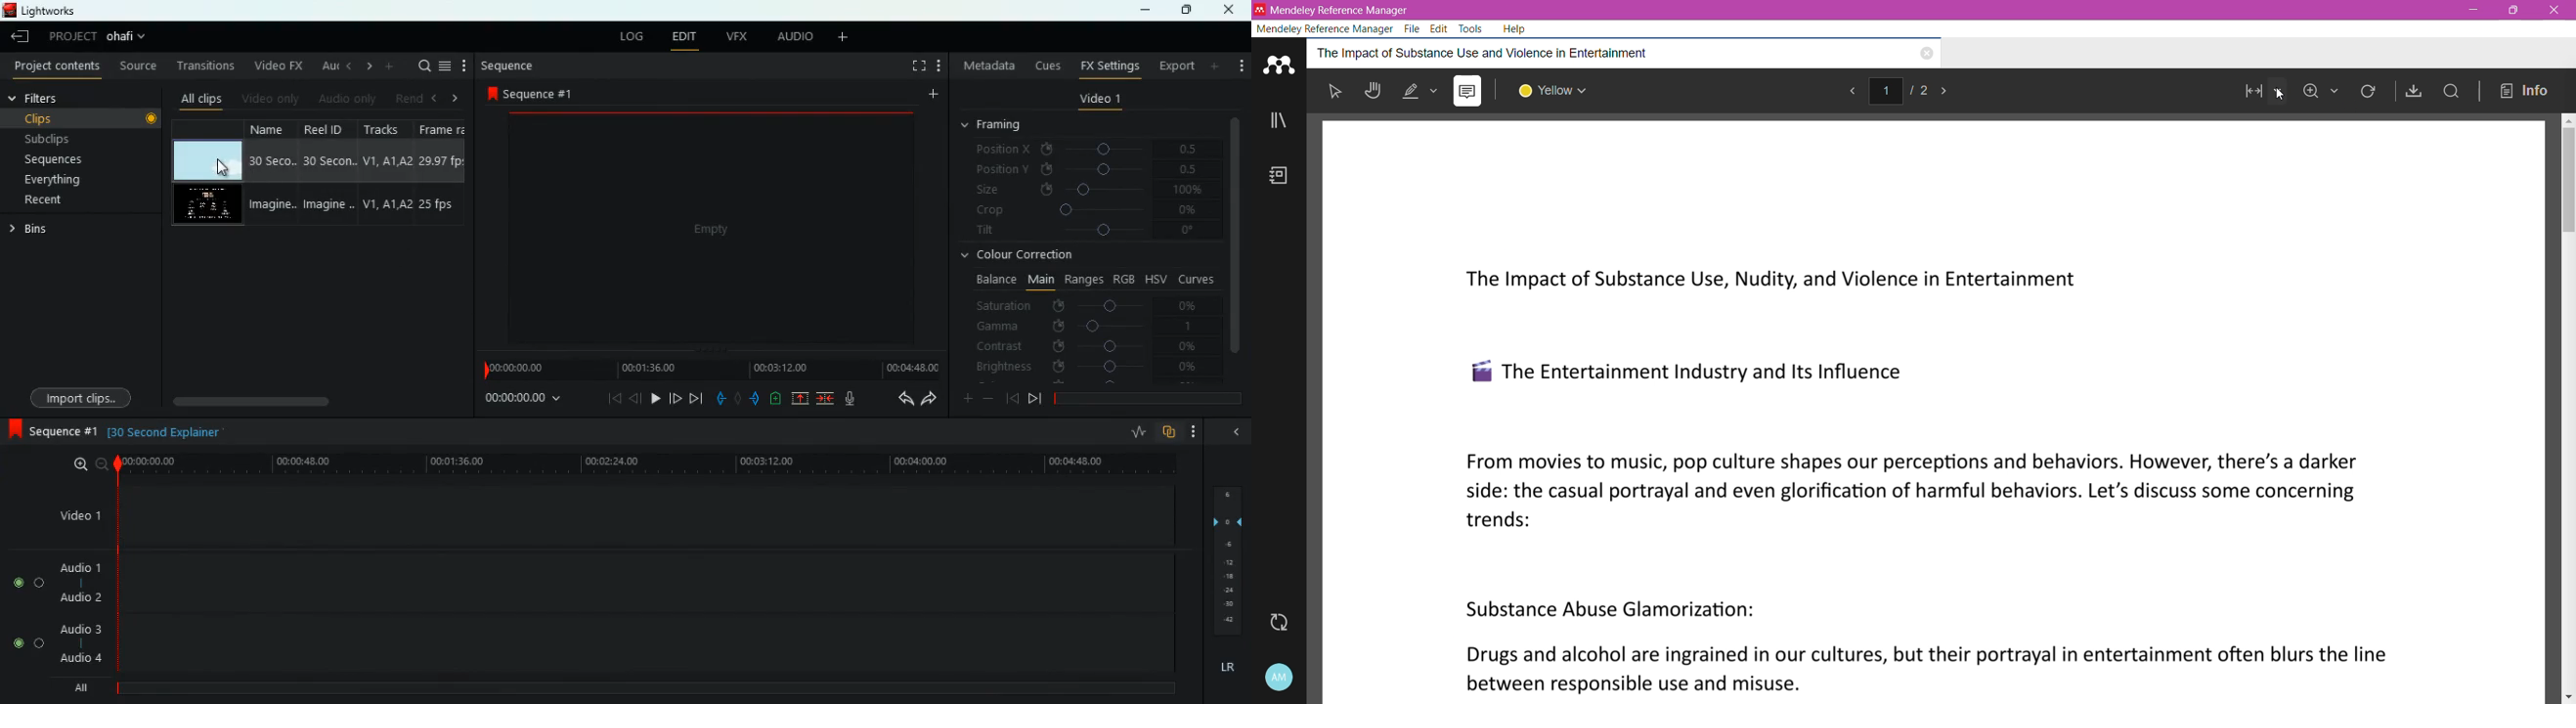  I want to click on Imagine.., so click(274, 205).